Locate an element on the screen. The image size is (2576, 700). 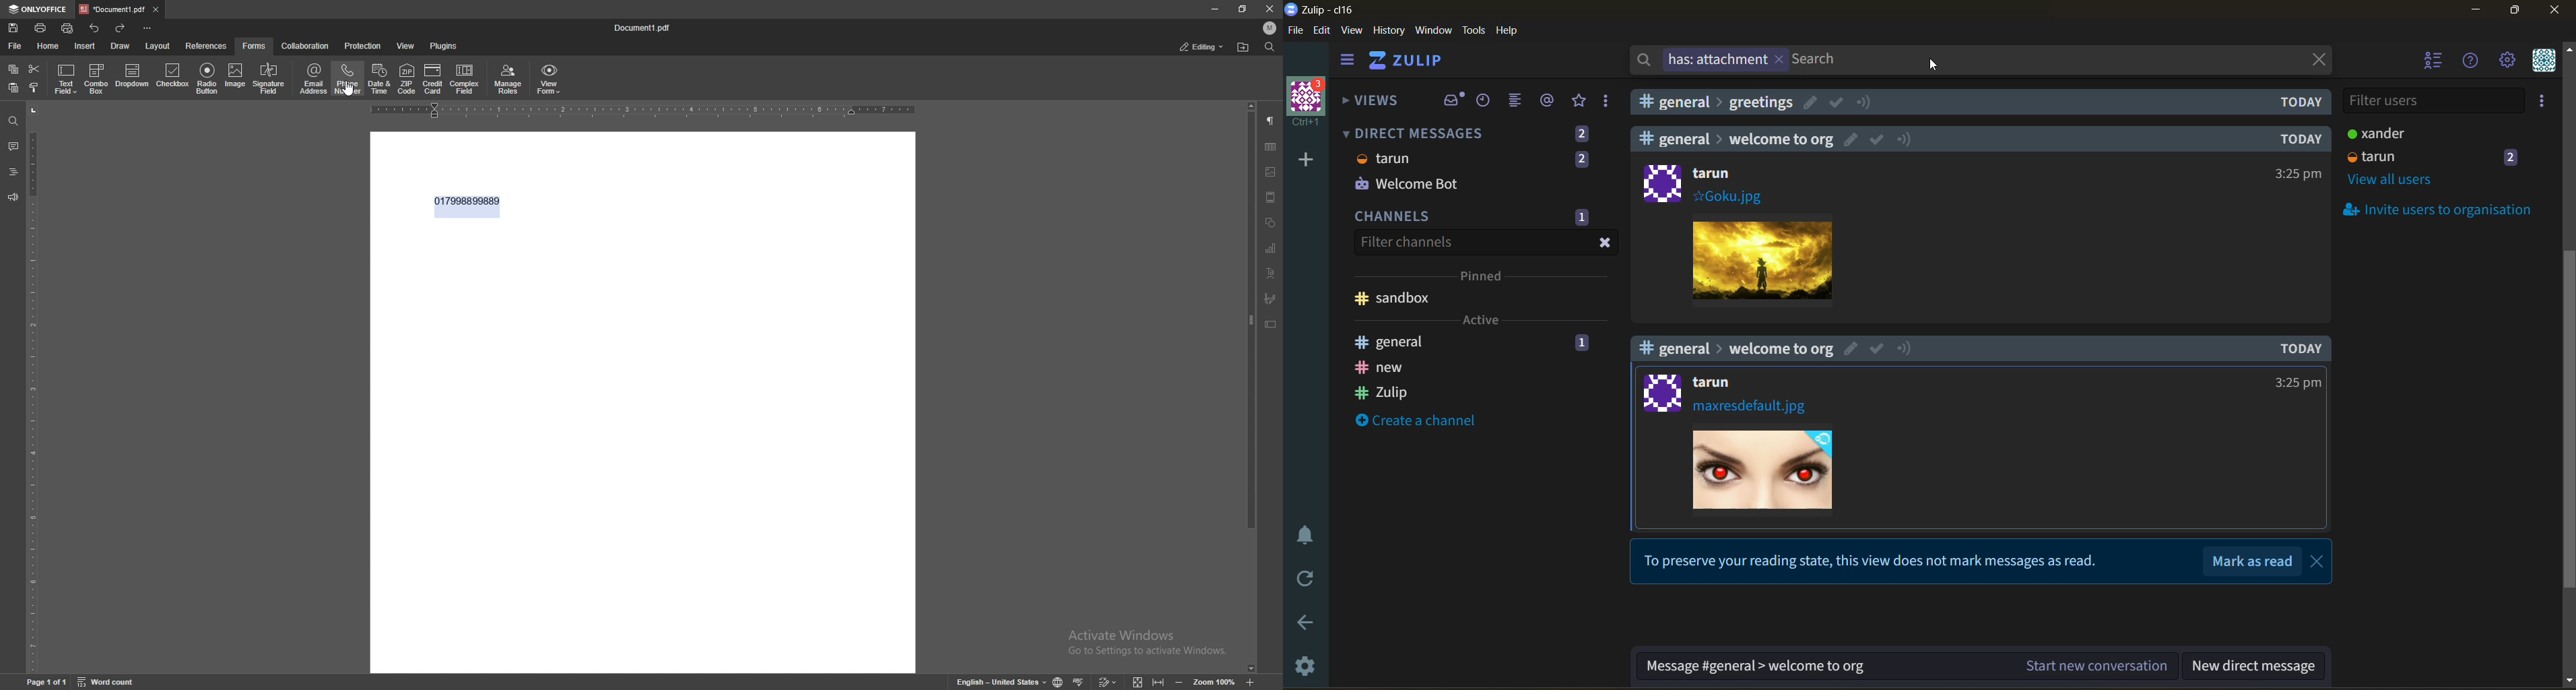
paragraph is located at coordinates (1270, 121).